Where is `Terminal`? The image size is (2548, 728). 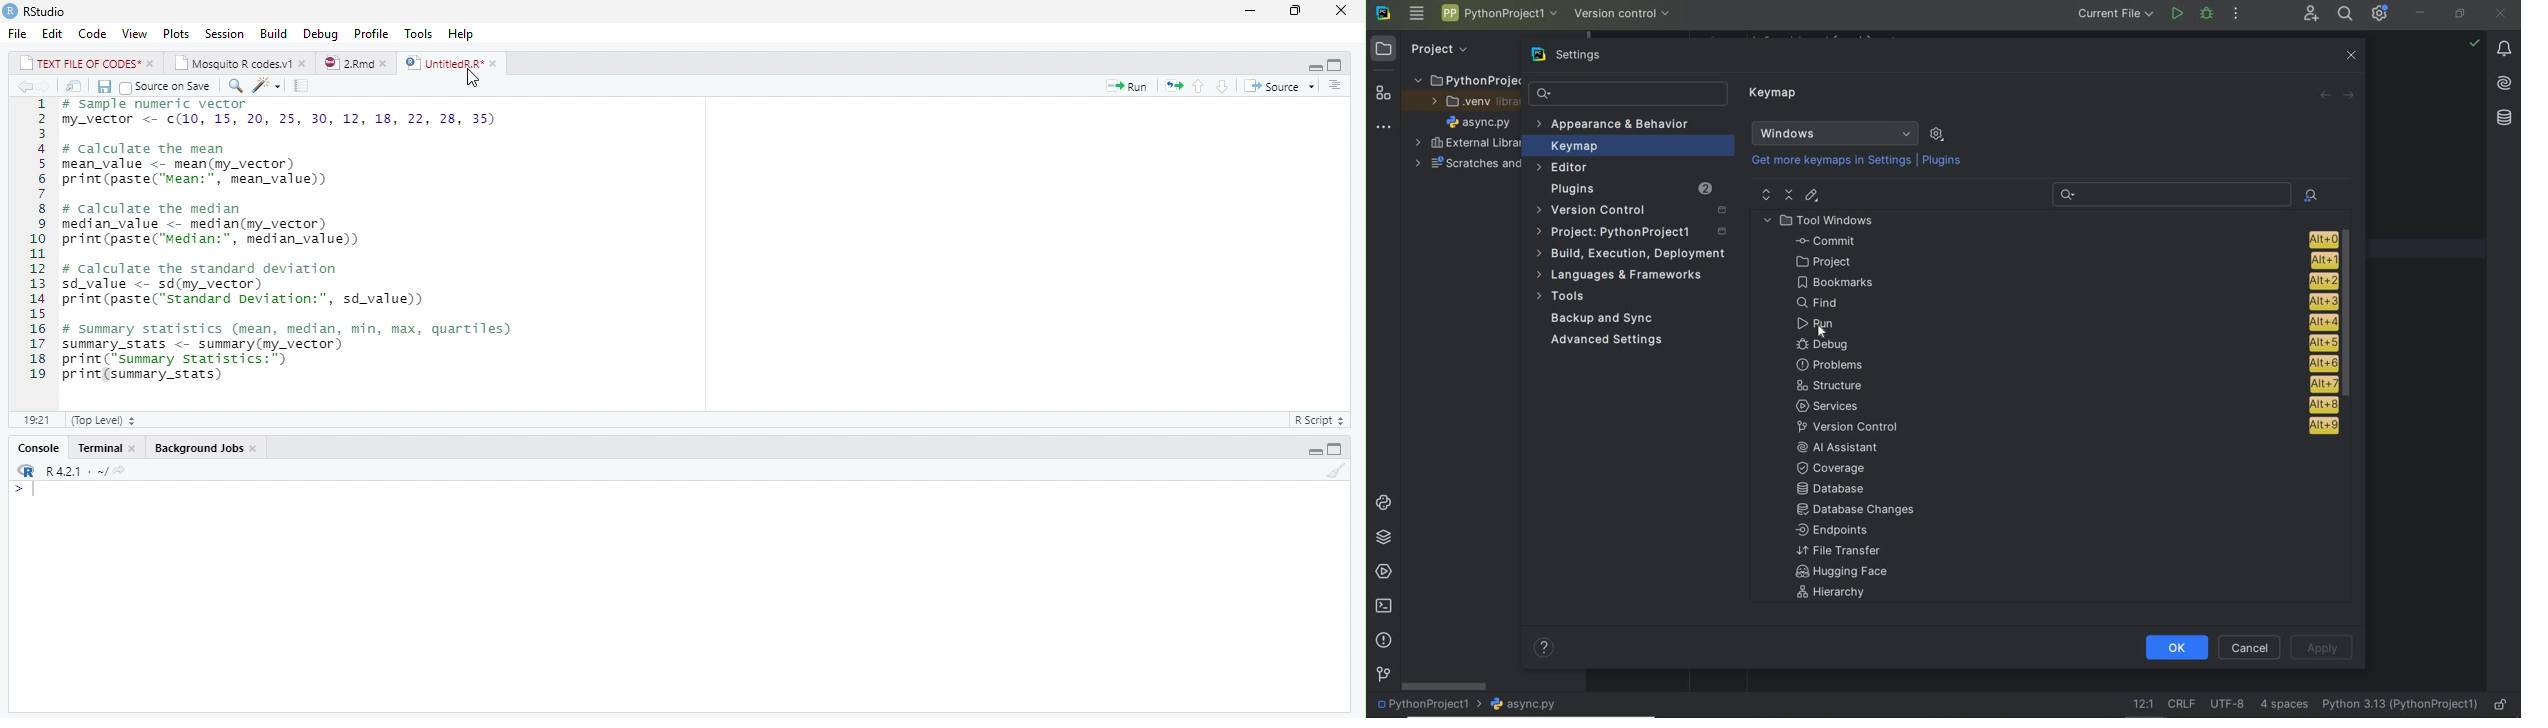 Terminal is located at coordinates (101, 448).